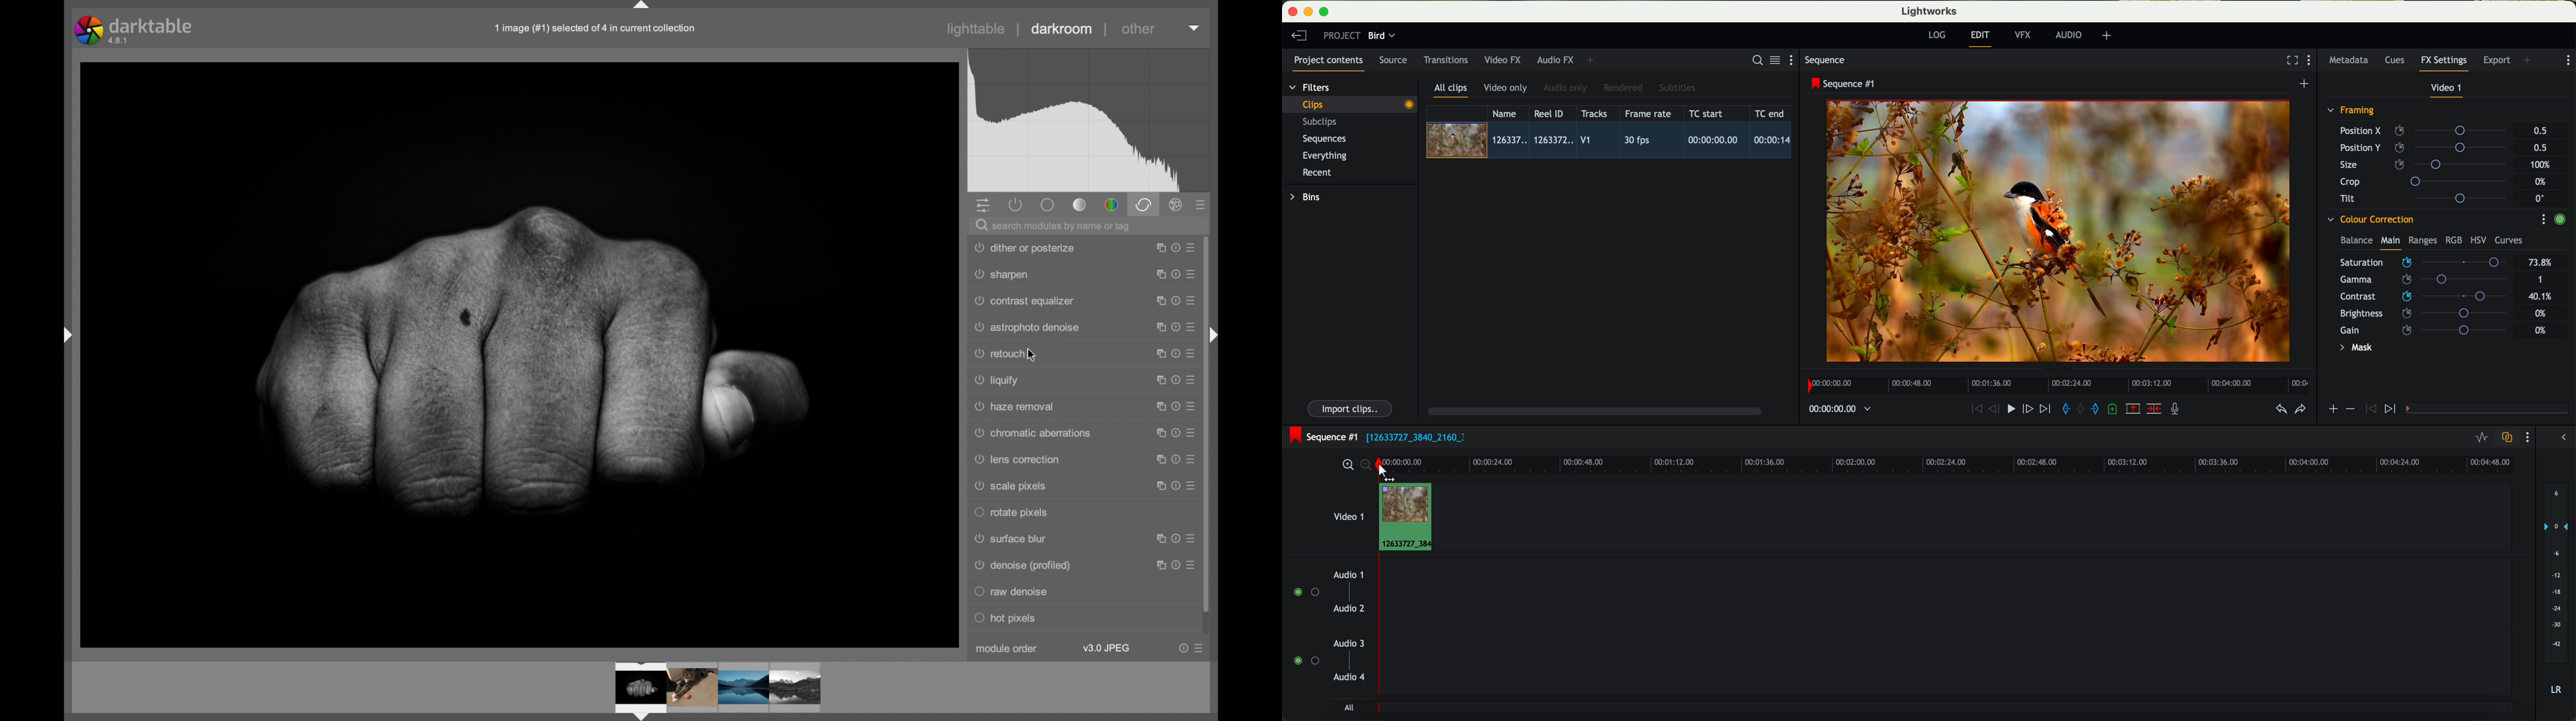 The width and height of the screenshot is (2576, 728). I want to click on play, so click(2010, 408).